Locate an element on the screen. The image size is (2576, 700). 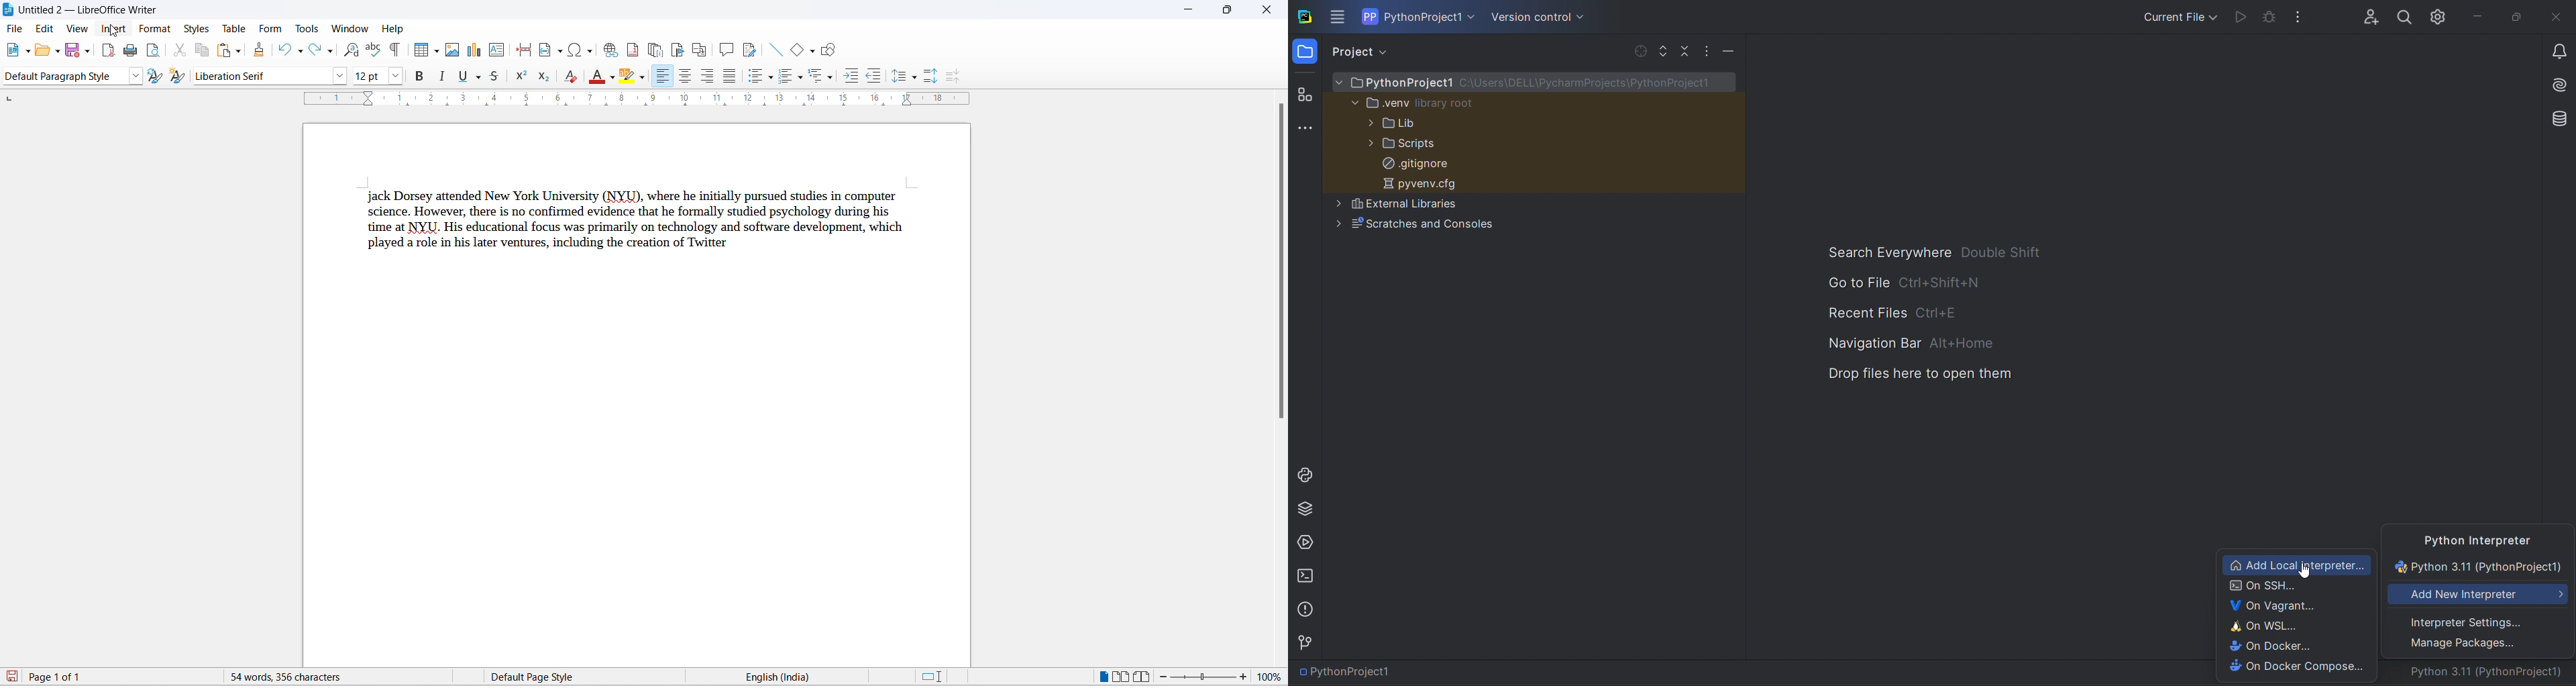
close is located at coordinates (1267, 8).